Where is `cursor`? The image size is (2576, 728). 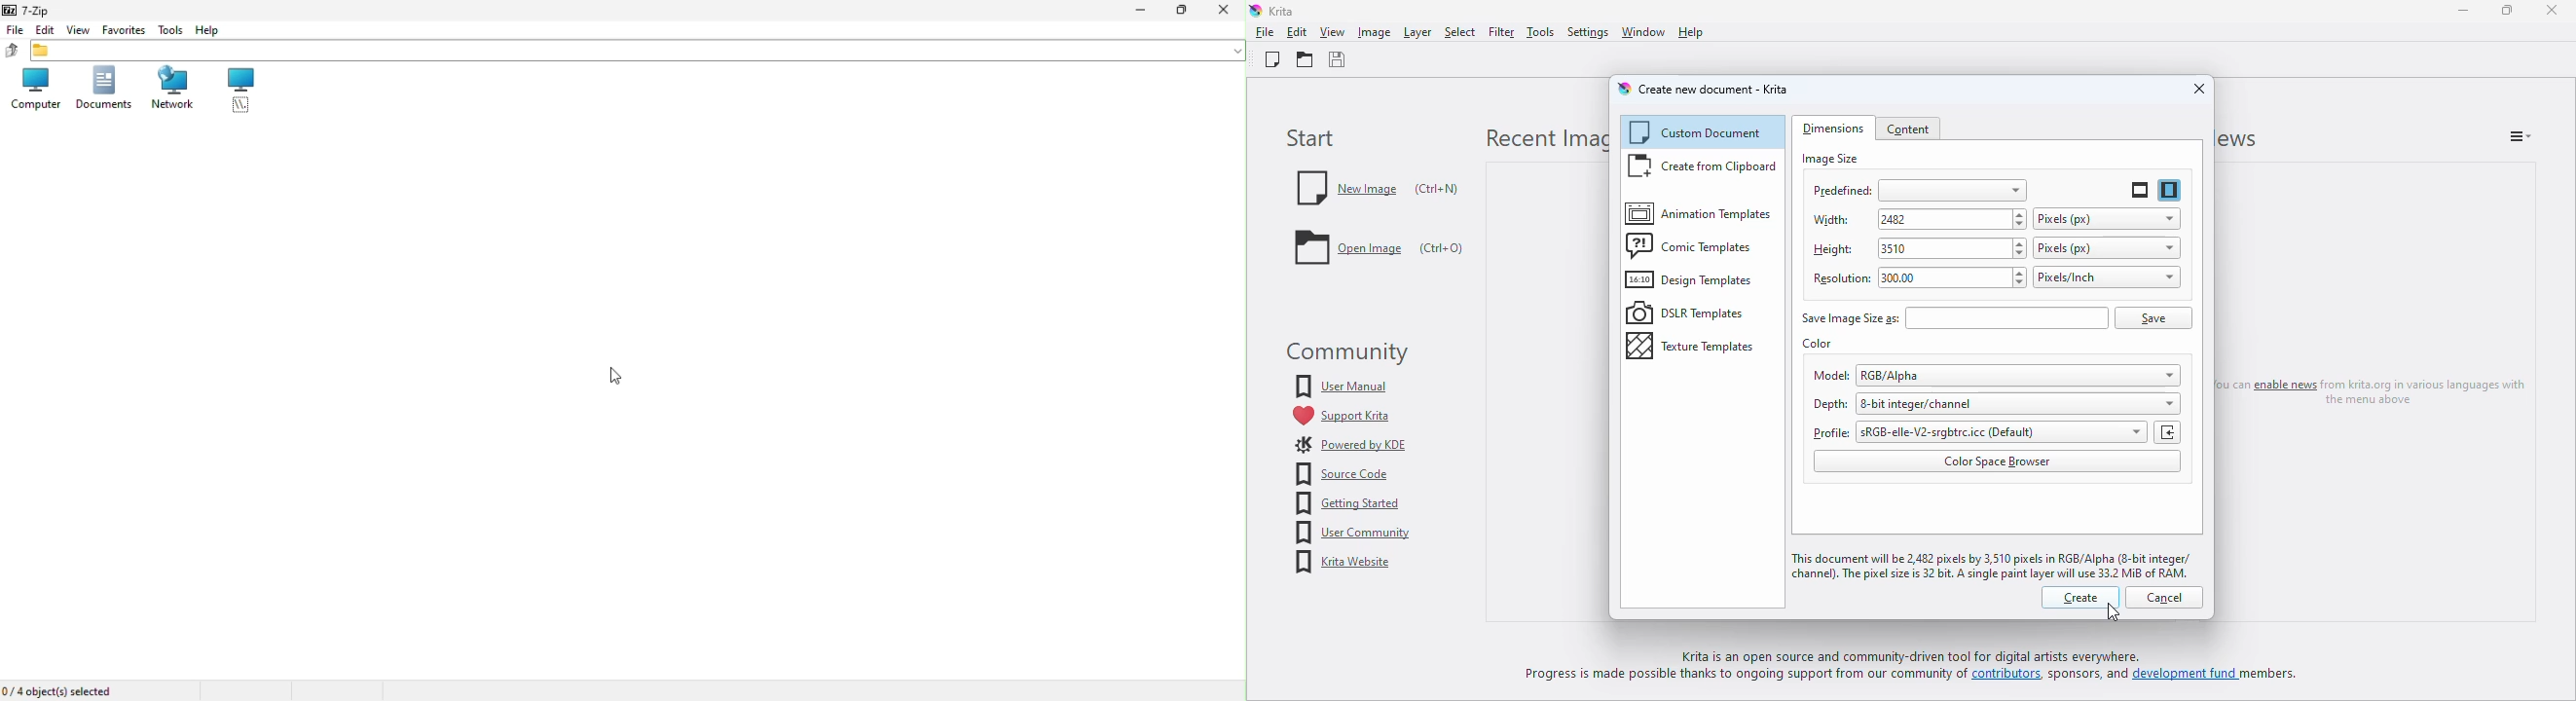 cursor is located at coordinates (617, 375).